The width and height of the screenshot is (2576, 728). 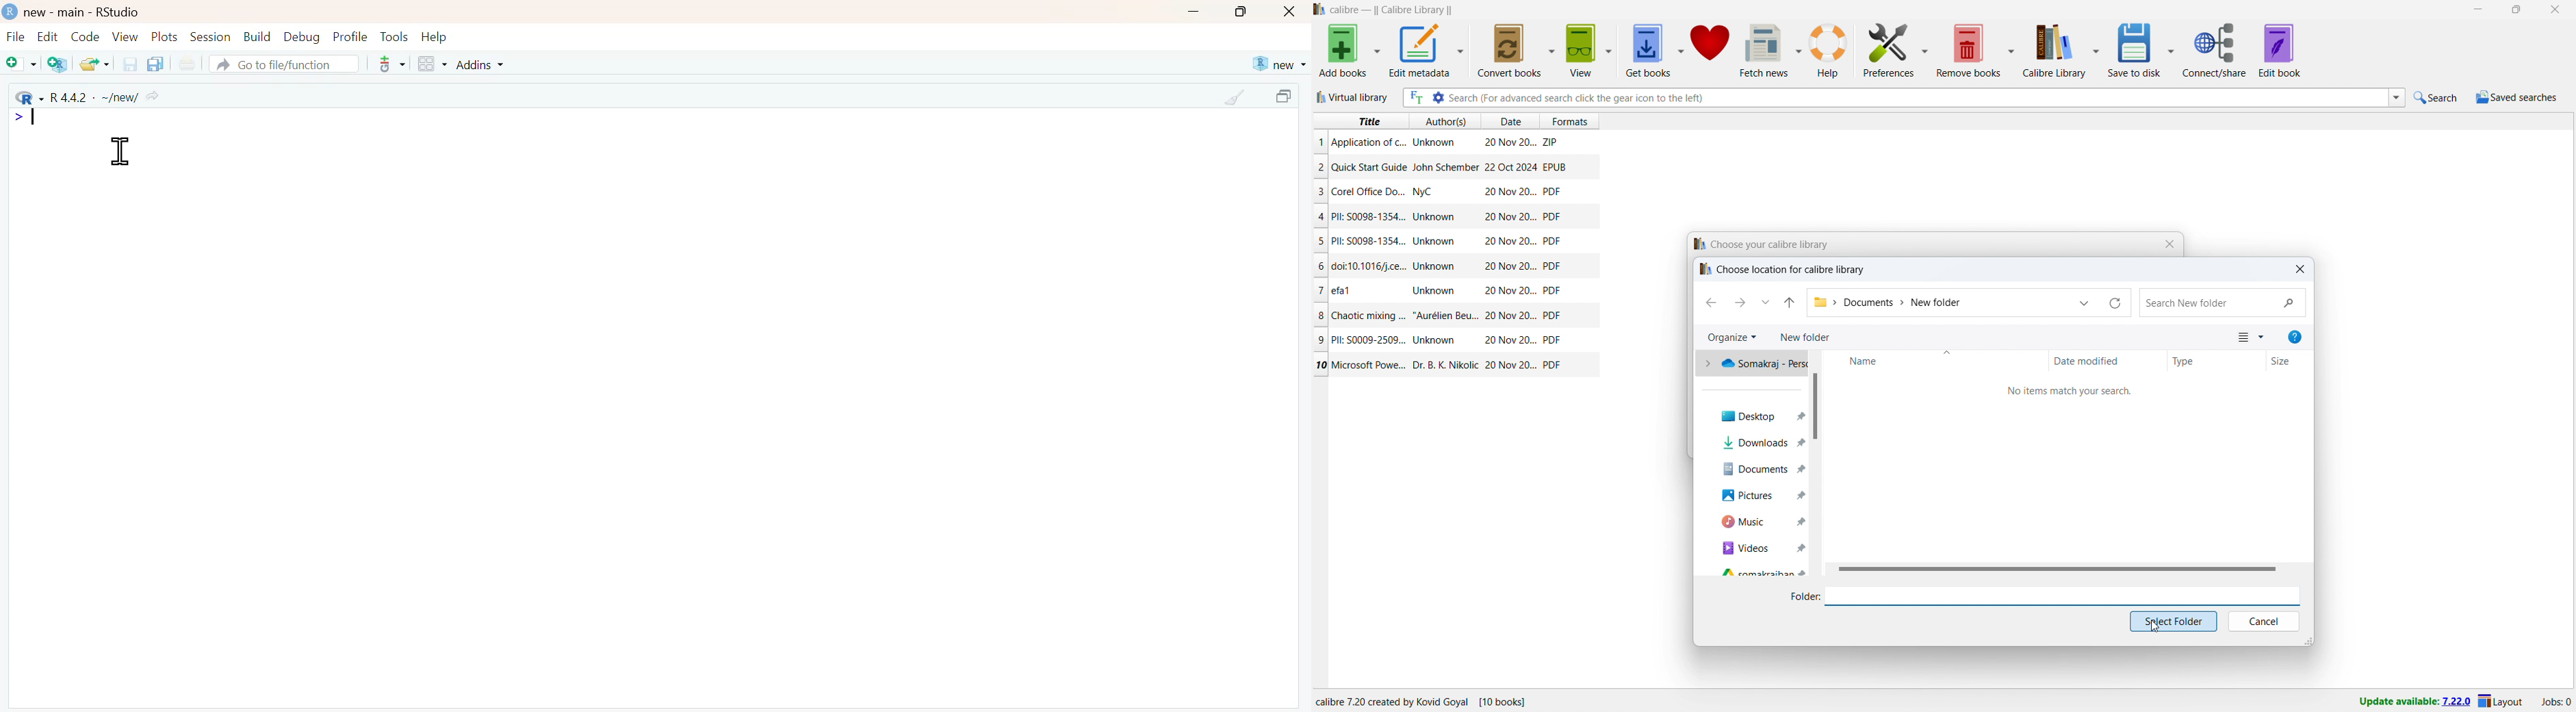 I want to click on new - main - RStudio, so click(x=83, y=12).